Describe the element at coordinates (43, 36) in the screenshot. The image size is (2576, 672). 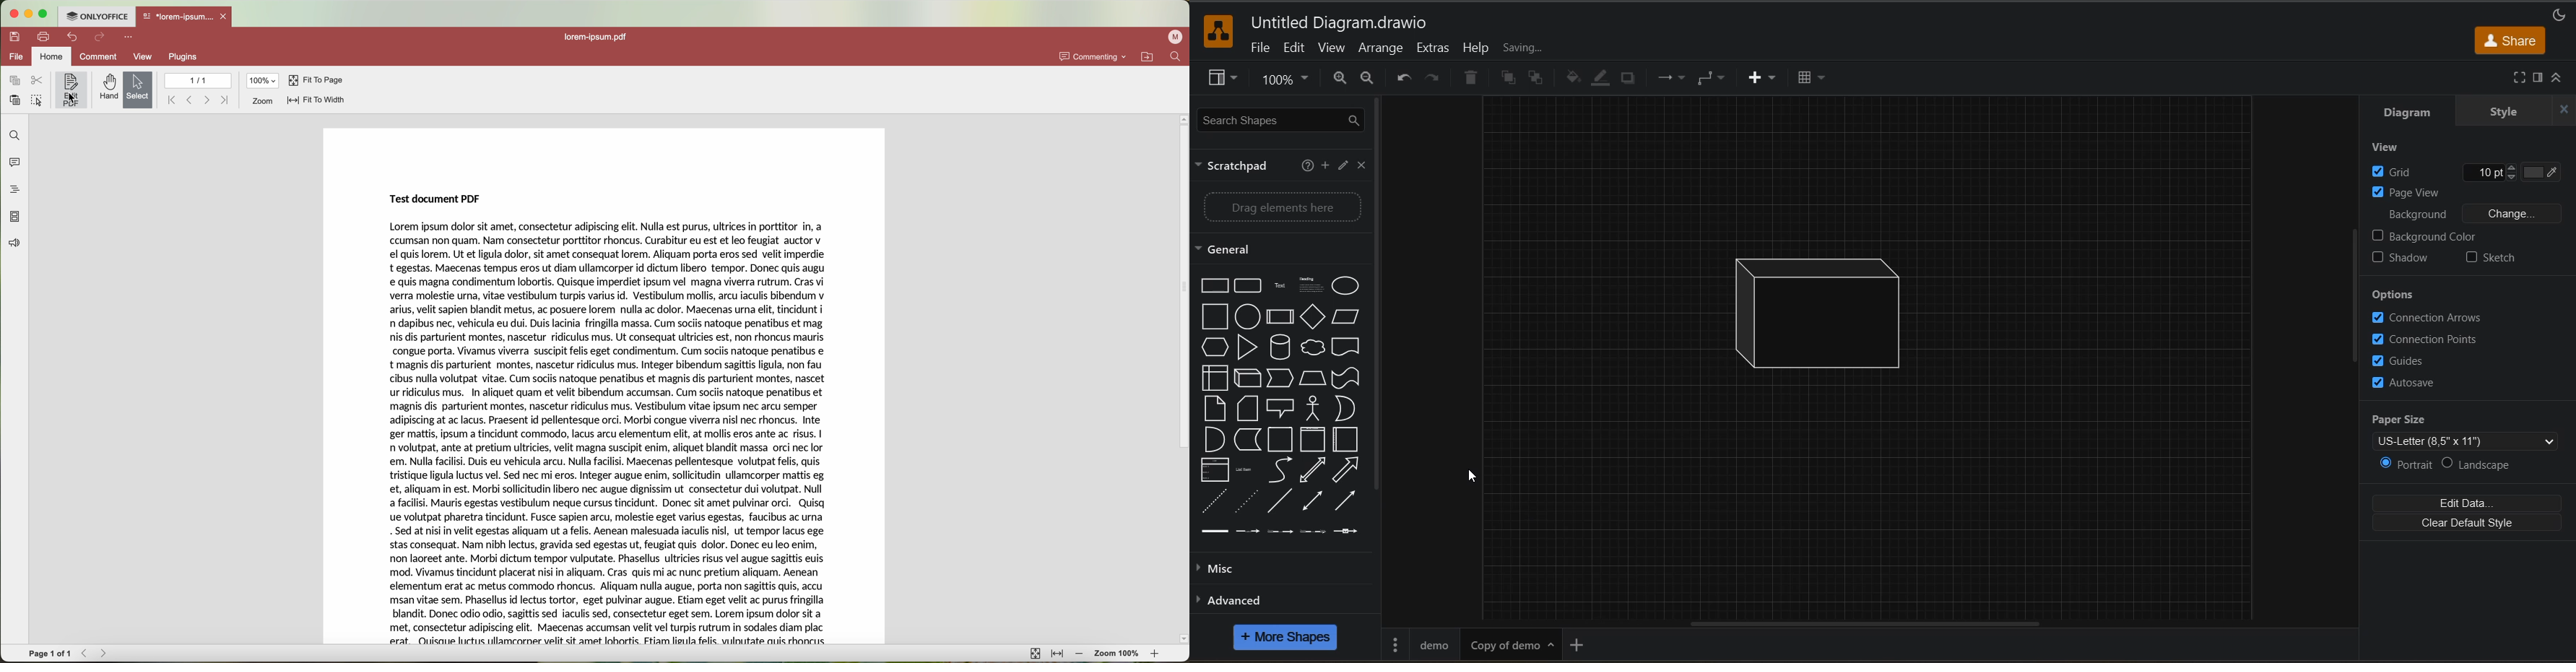
I see `print` at that location.